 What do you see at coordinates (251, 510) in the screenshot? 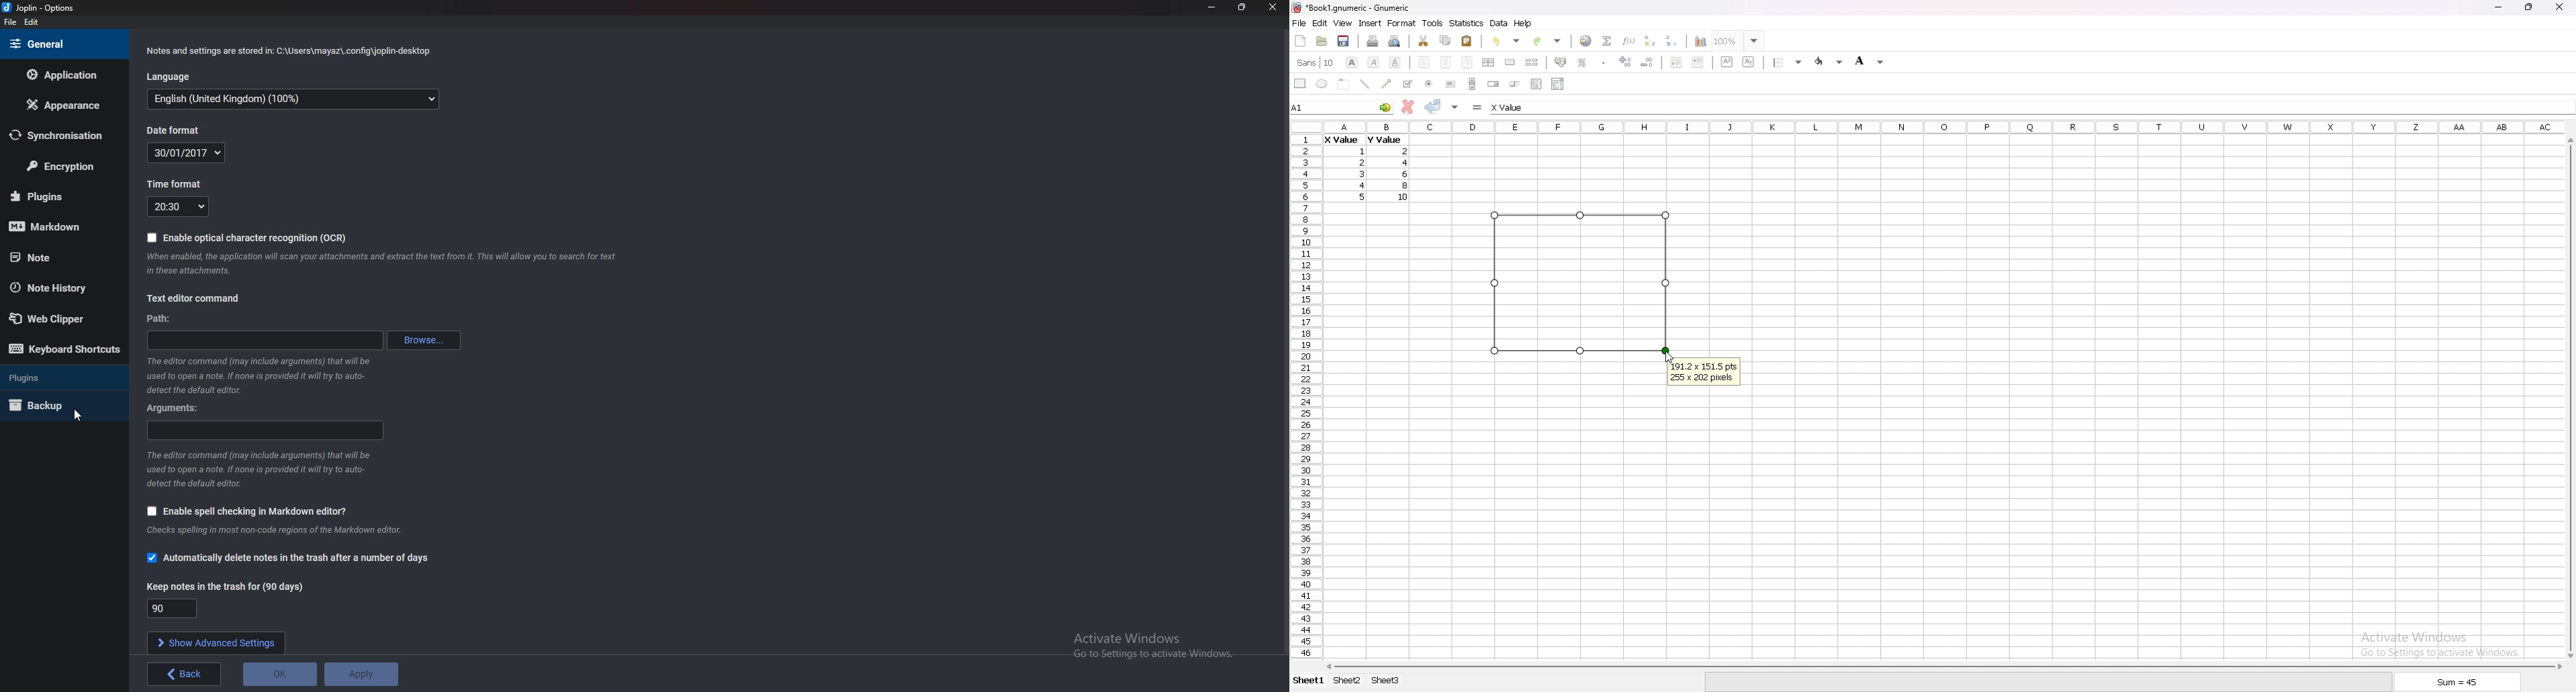
I see `Enable spell checking` at bounding box center [251, 510].